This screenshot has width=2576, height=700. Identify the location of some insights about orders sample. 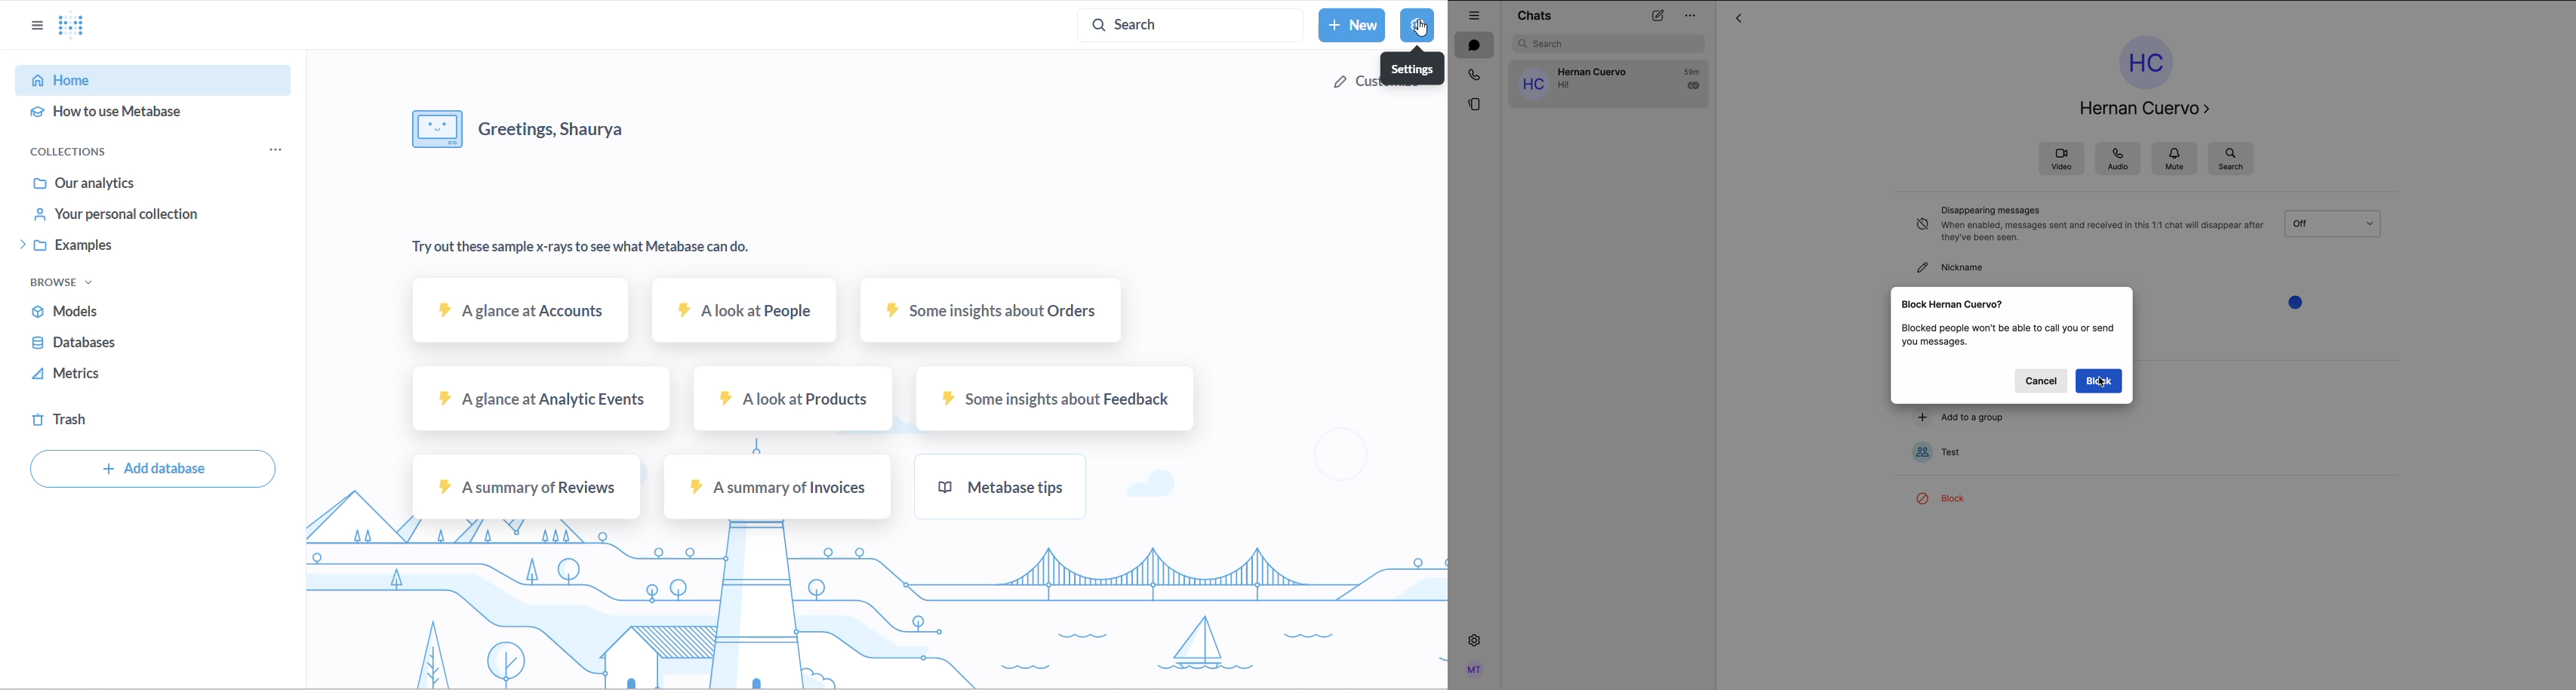
(992, 313).